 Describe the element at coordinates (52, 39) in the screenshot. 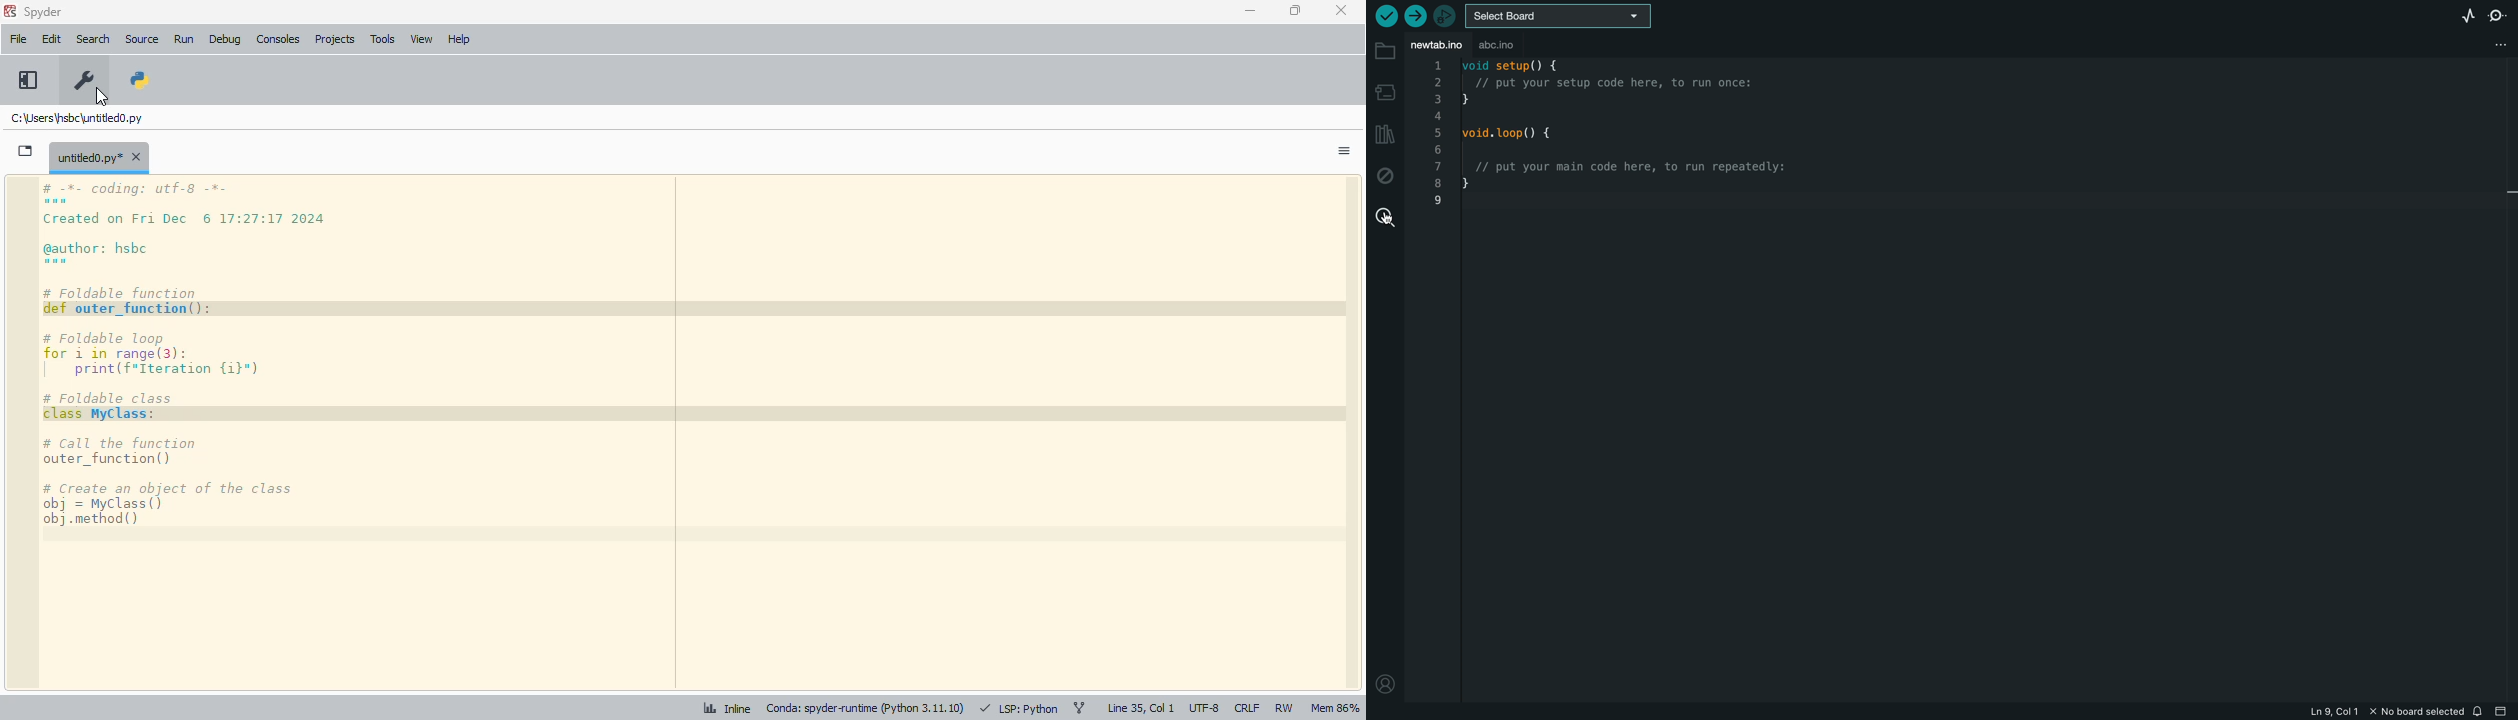

I see `edit` at that location.